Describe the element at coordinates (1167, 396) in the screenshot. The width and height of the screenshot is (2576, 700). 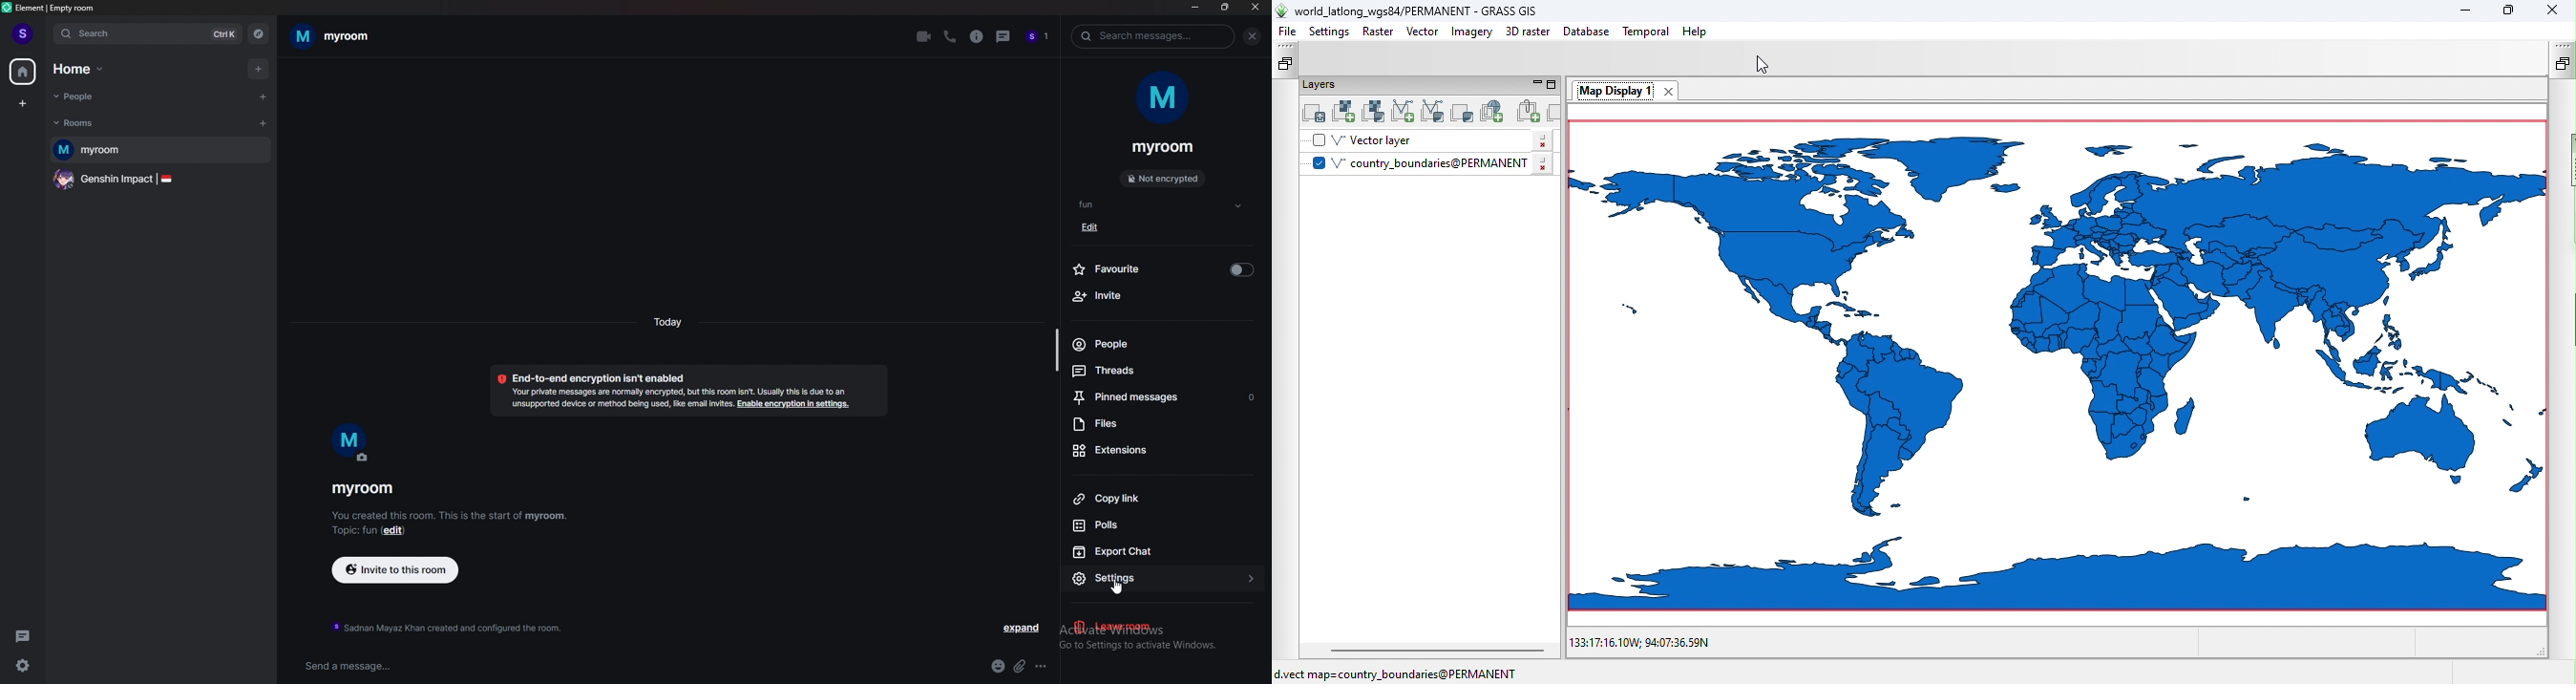
I see `pinned message` at that location.